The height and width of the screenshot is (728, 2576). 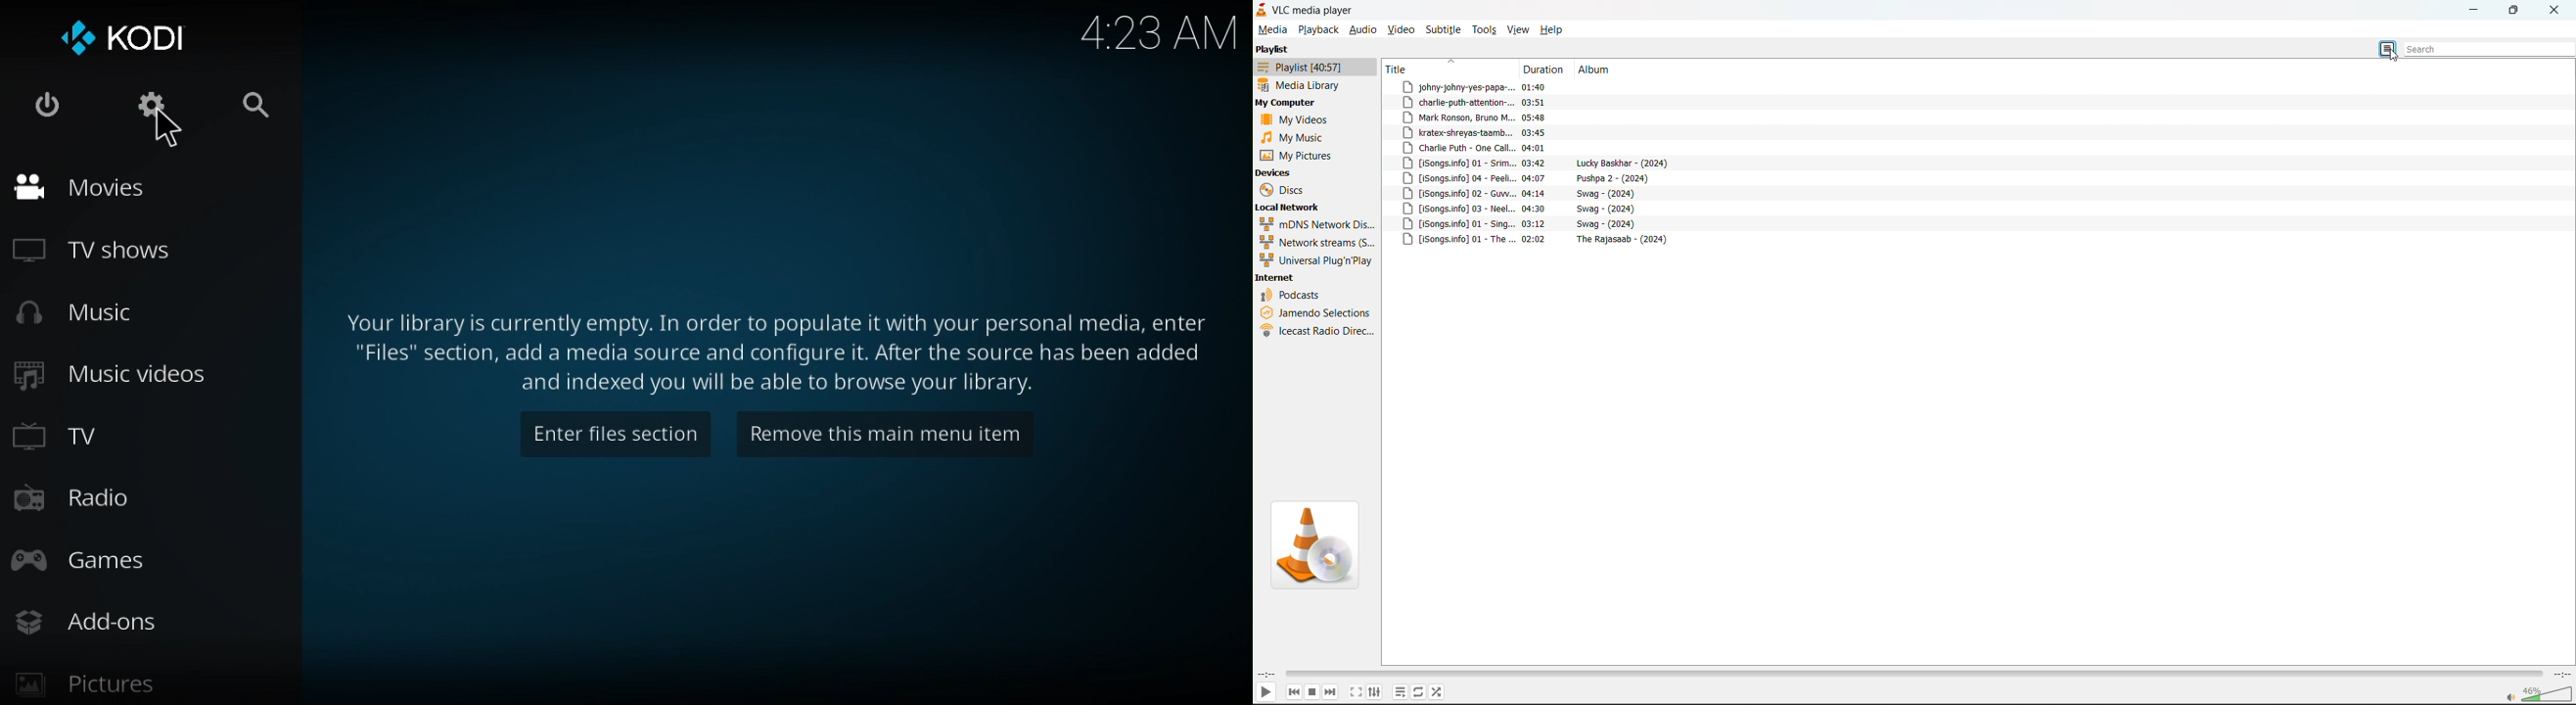 What do you see at coordinates (1521, 208) in the screenshot?
I see `track title with duration and album details` at bounding box center [1521, 208].